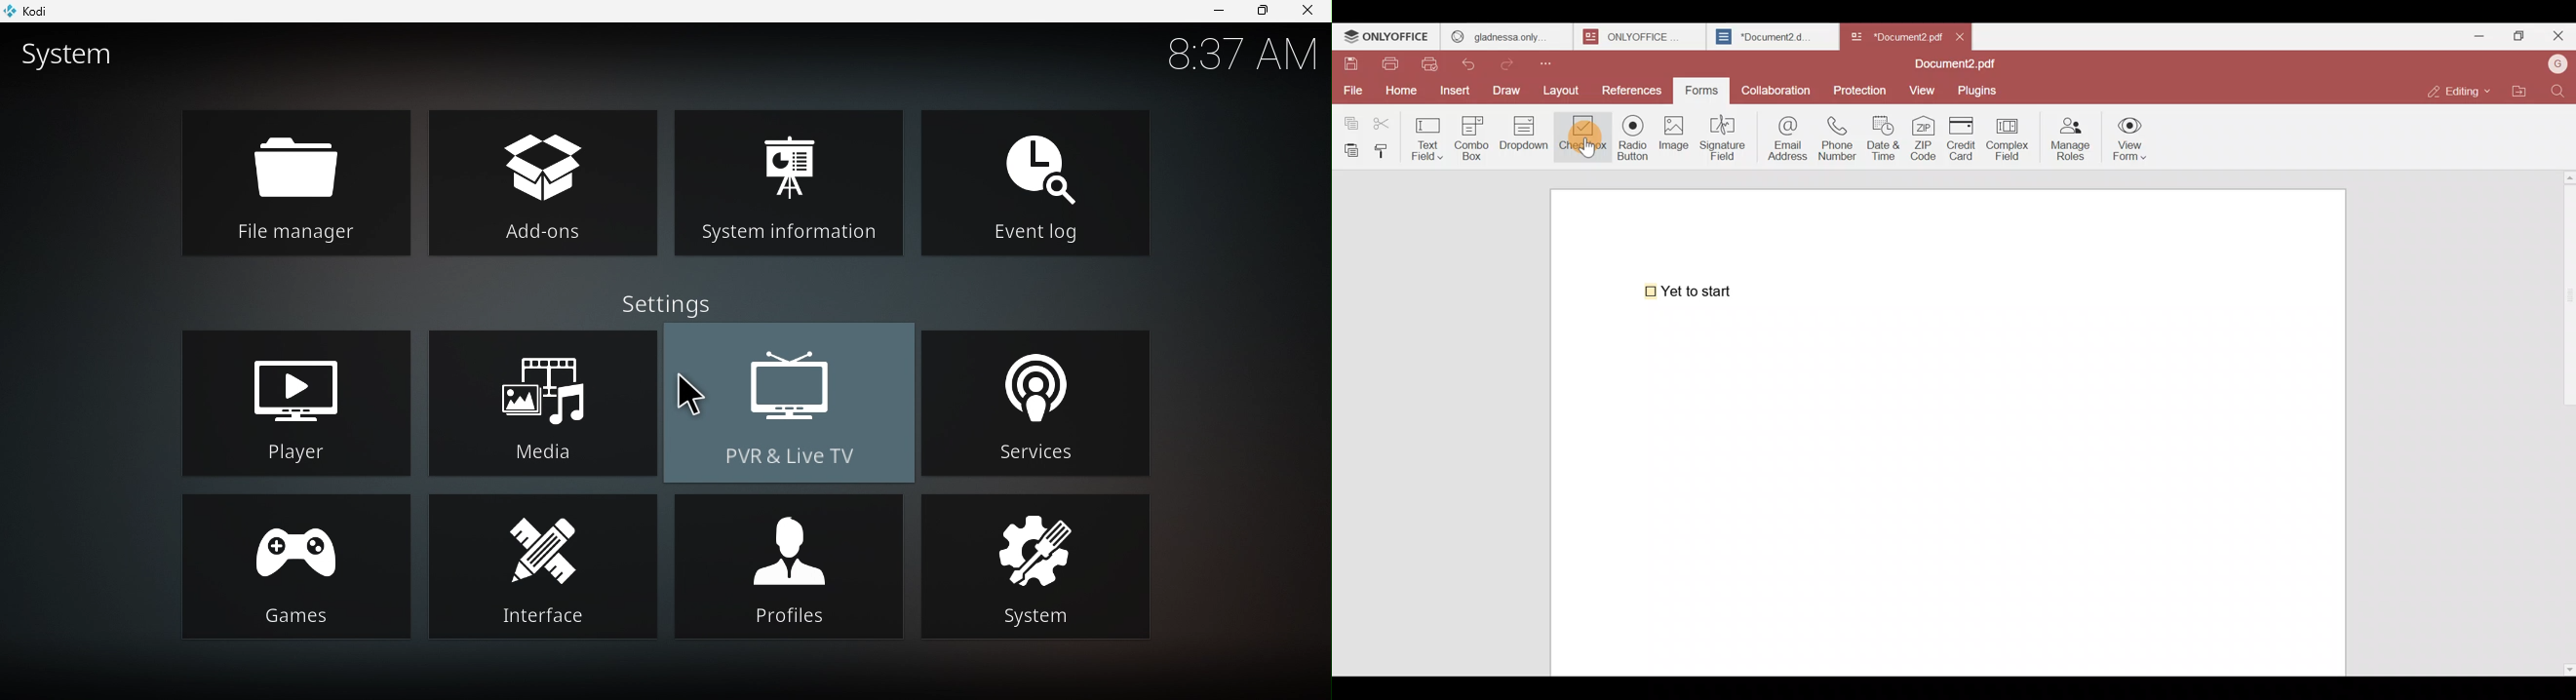 This screenshot has height=700, width=2576. What do you see at coordinates (301, 399) in the screenshot?
I see `Player` at bounding box center [301, 399].